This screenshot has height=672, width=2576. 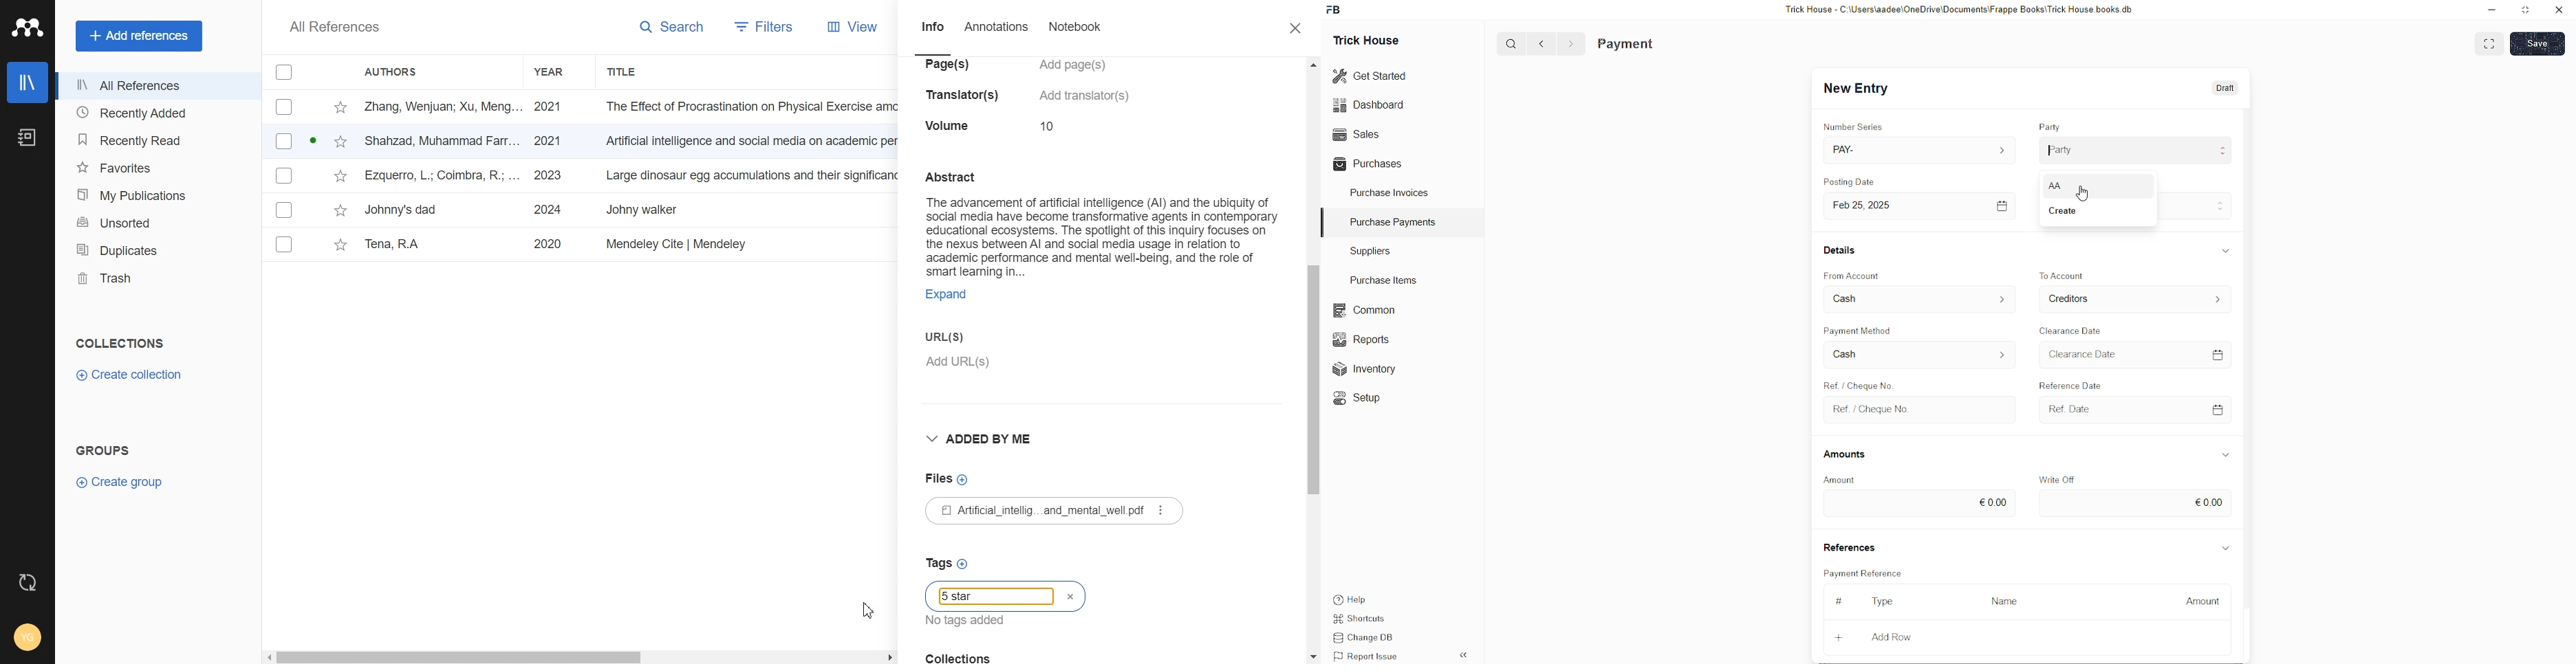 What do you see at coordinates (1370, 598) in the screenshot?
I see ` Help` at bounding box center [1370, 598].